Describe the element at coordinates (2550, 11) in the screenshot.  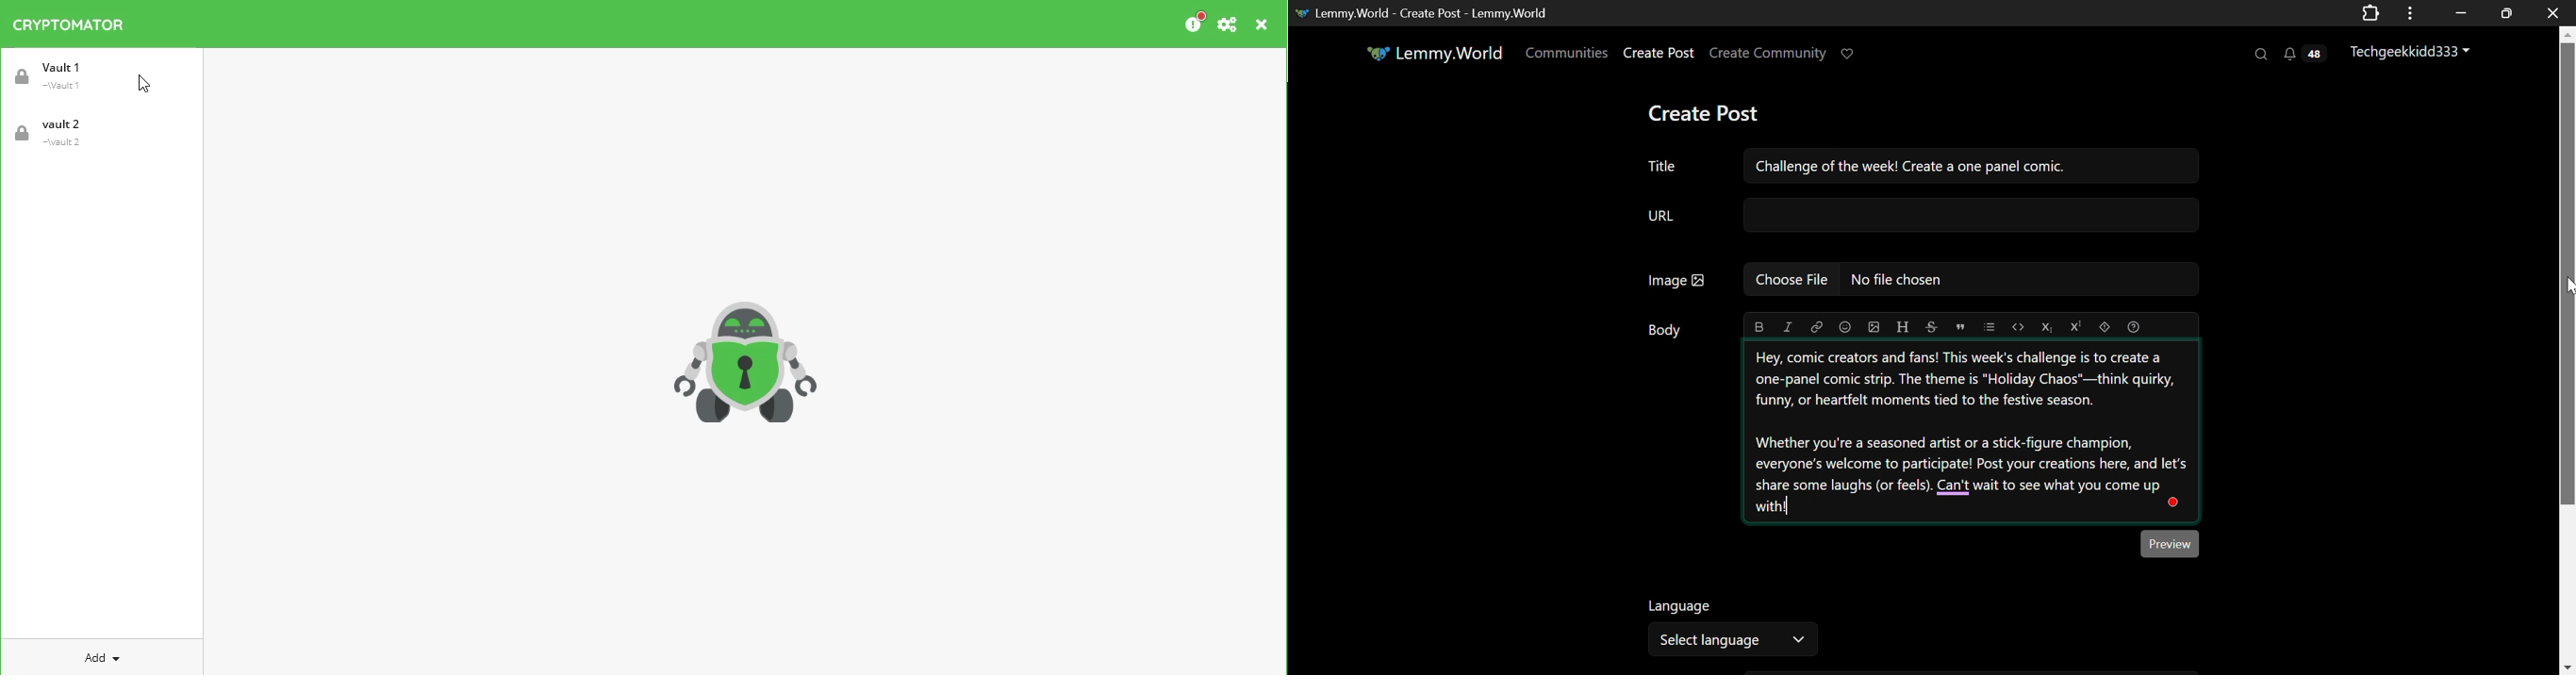
I see `Close Window` at that location.